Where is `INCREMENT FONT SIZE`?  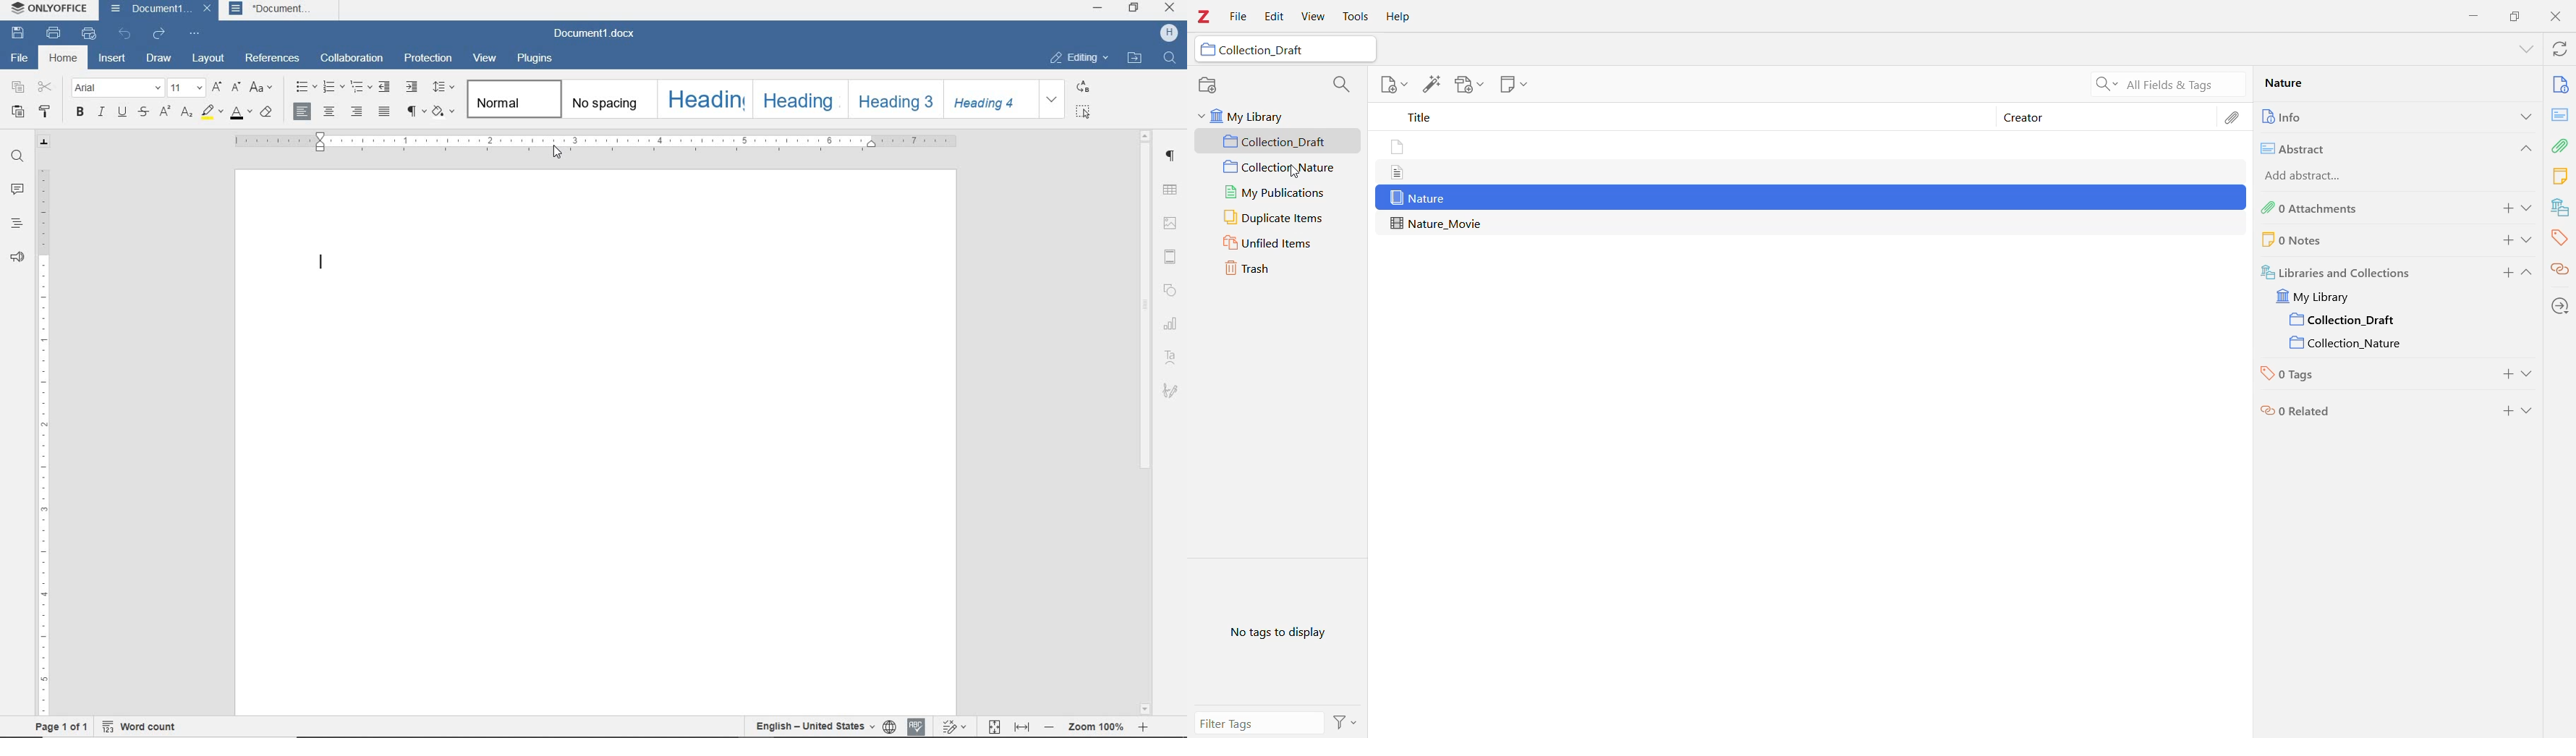 INCREMENT FONT SIZE is located at coordinates (217, 88).